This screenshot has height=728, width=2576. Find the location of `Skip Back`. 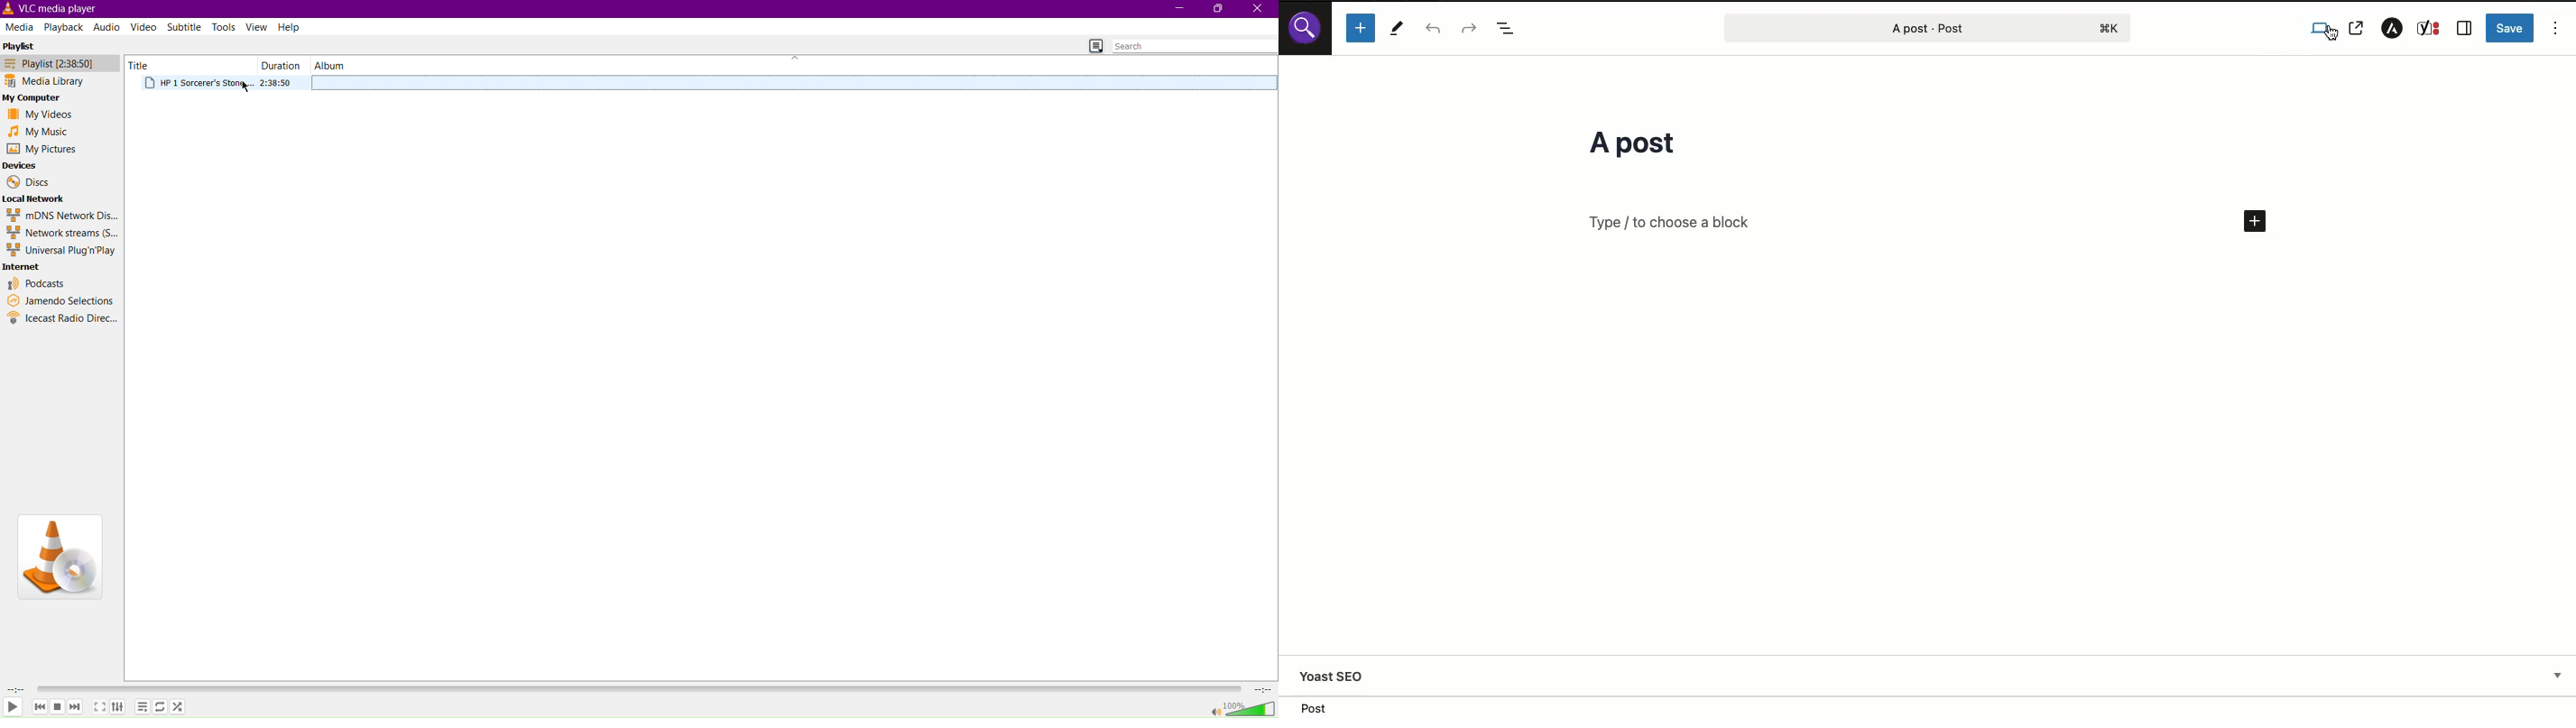

Skip Back is located at coordinates (39, 706).